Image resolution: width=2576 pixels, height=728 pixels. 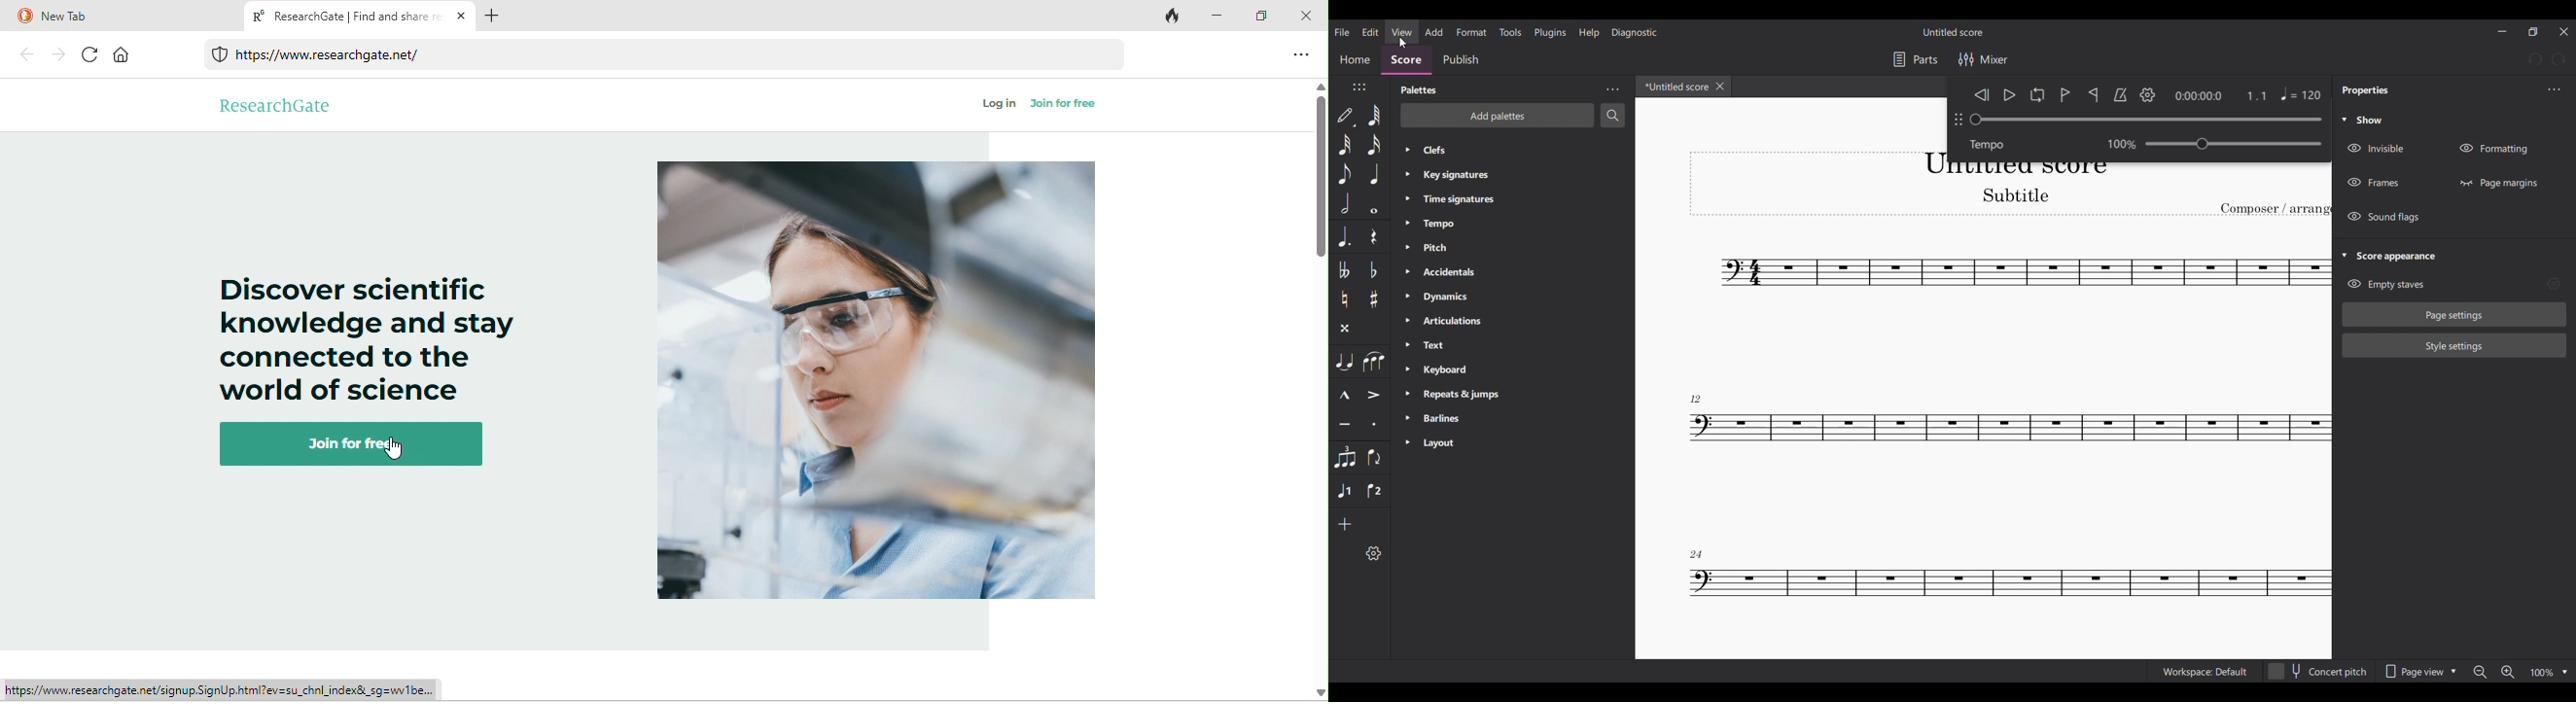 I want to click on Tupplet, so click(x=1345, y=458).